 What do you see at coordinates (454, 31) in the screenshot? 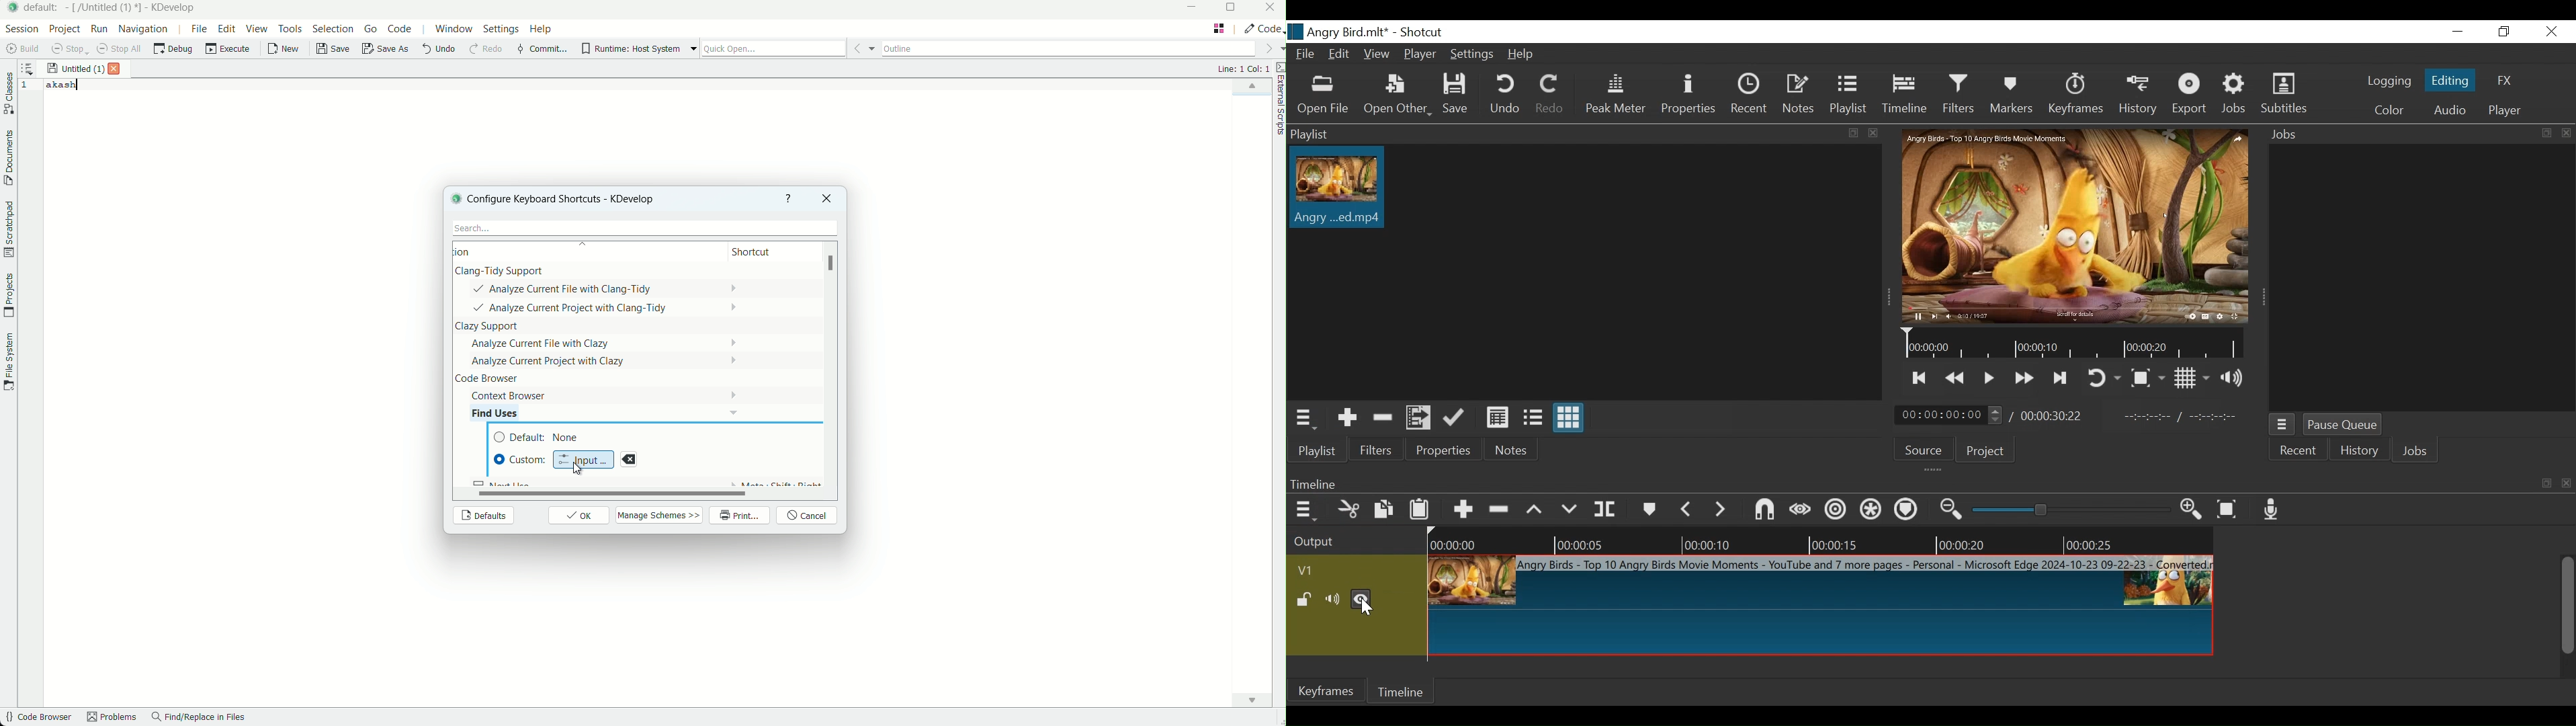
I see `window menu` at bounding box center [454, 31].